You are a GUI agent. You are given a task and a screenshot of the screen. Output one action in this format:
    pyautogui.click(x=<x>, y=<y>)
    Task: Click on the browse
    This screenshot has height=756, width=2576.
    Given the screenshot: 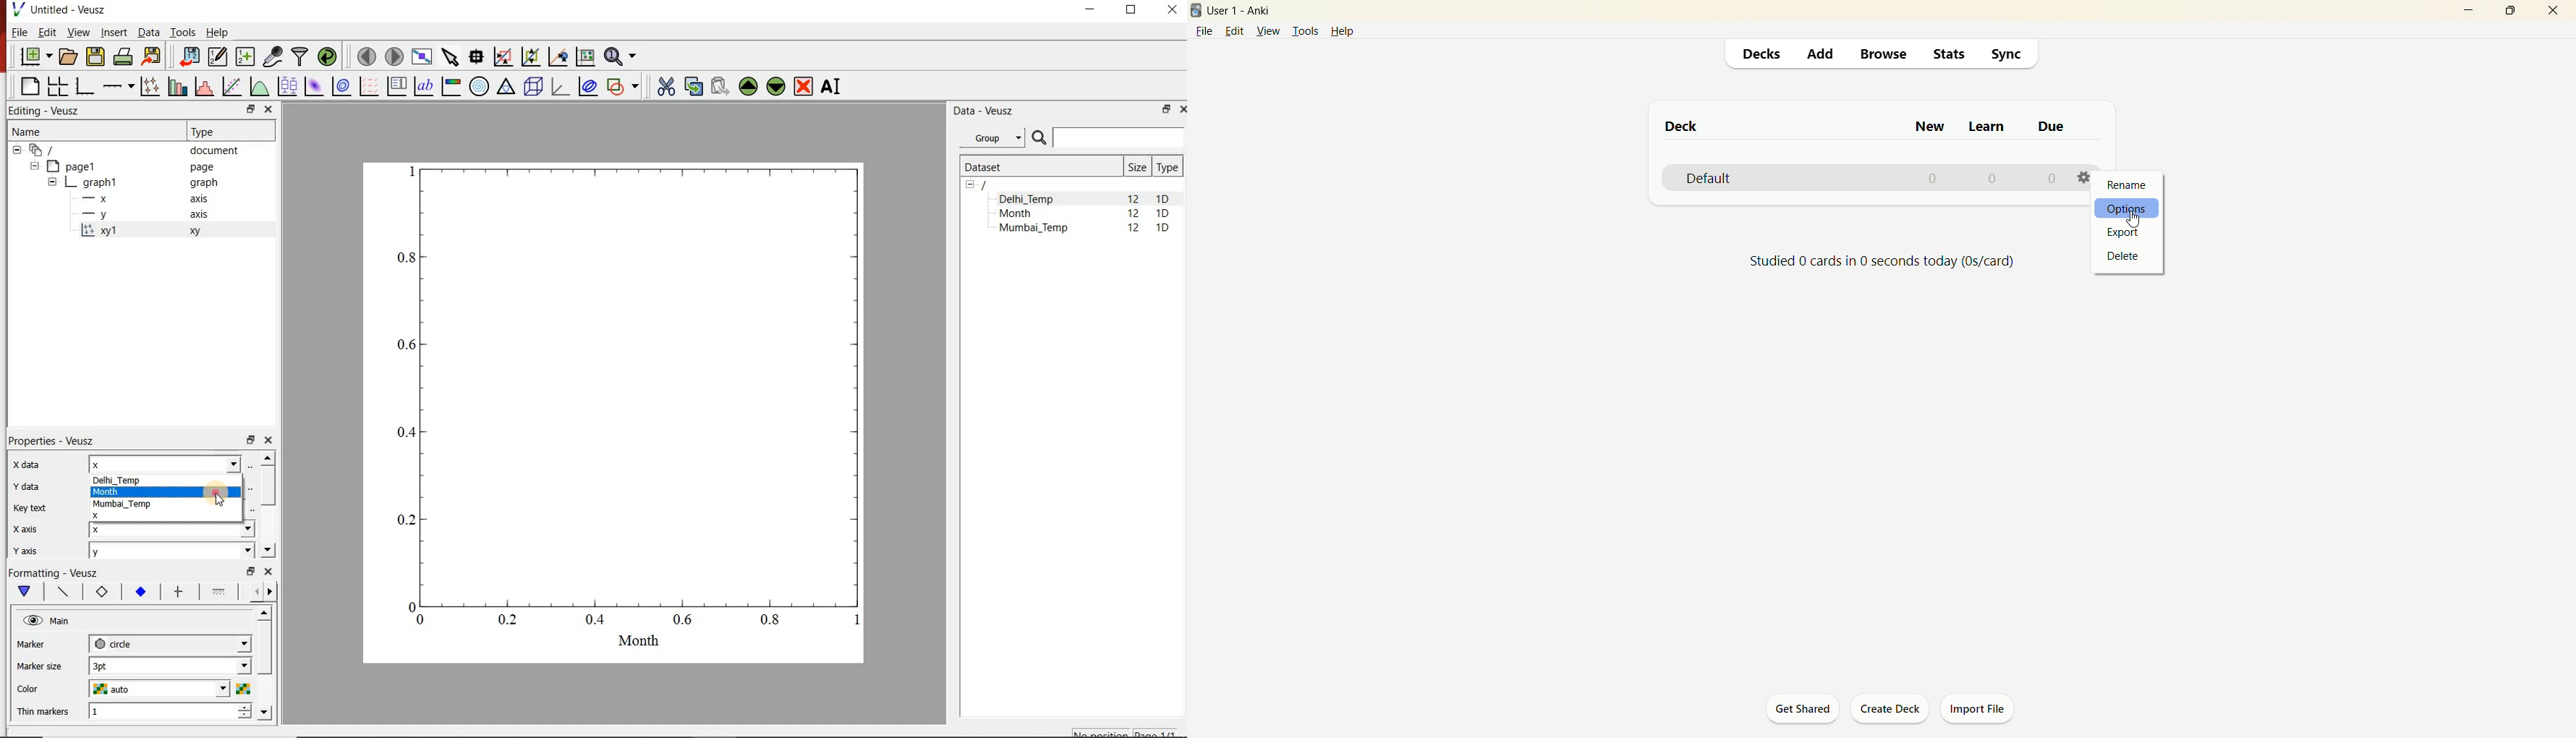 What is the action you would take?
    pyautogui.click(x=1884, y=55)
    